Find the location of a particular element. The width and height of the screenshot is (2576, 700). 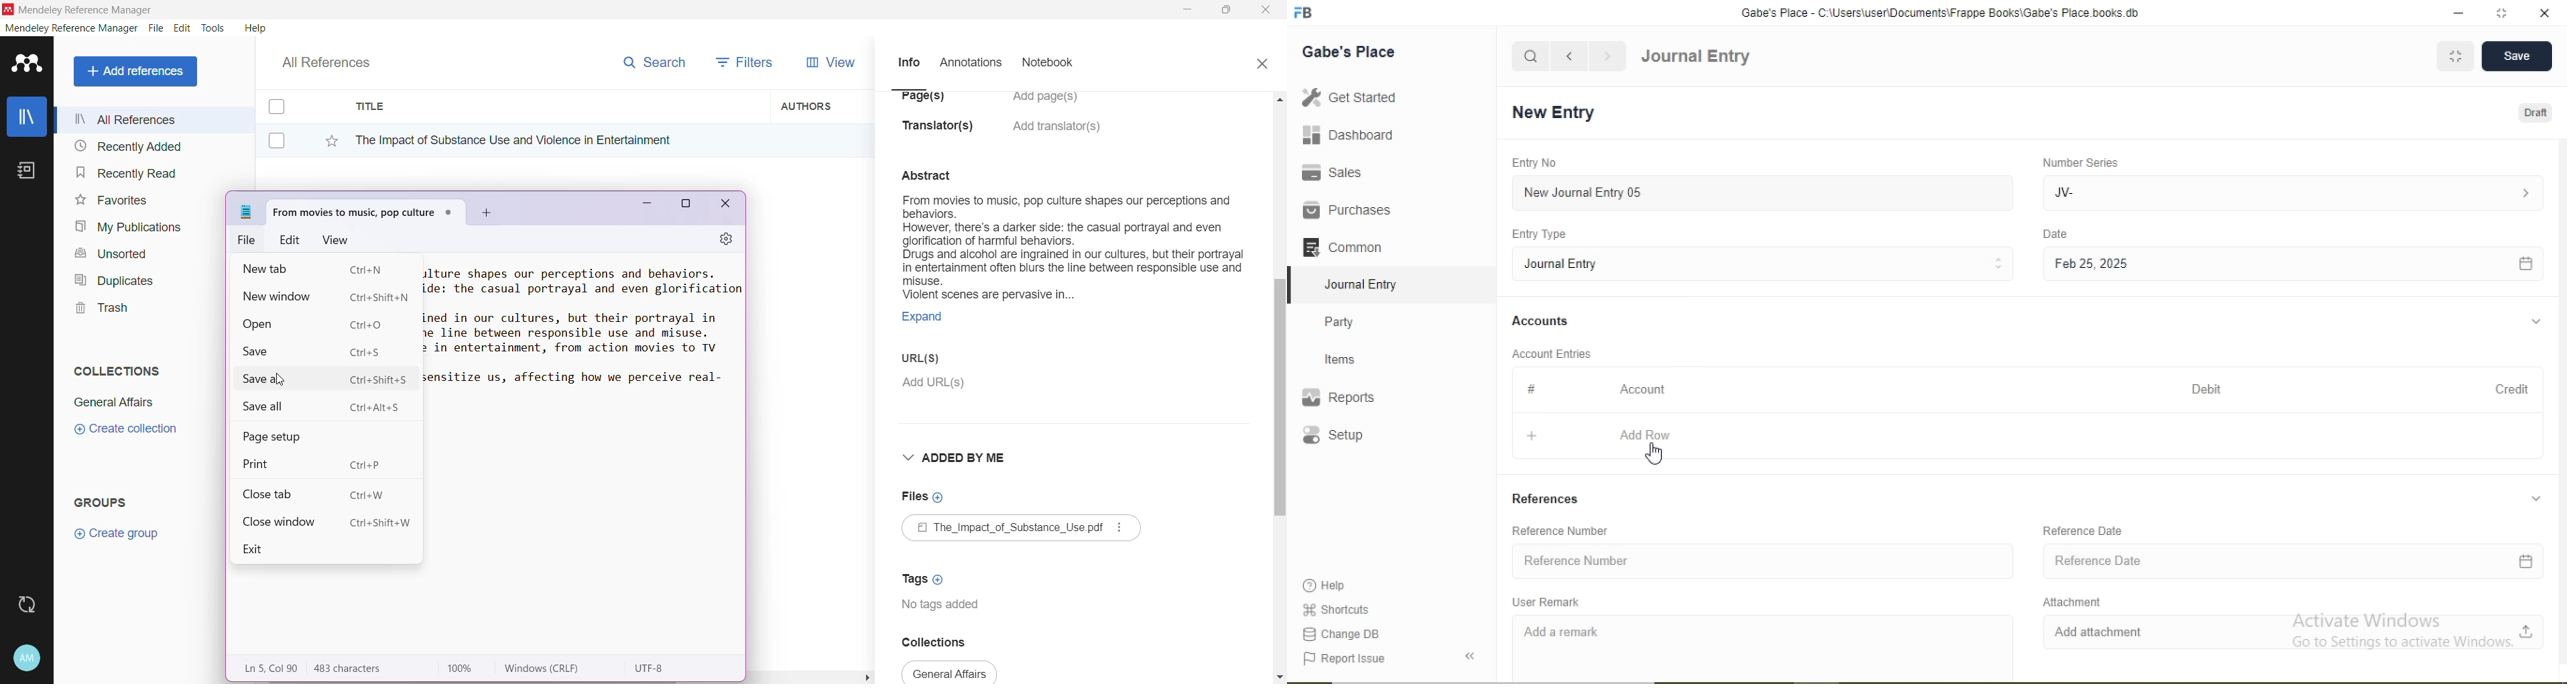

navigate forward is located at coordinates (1609, 56).